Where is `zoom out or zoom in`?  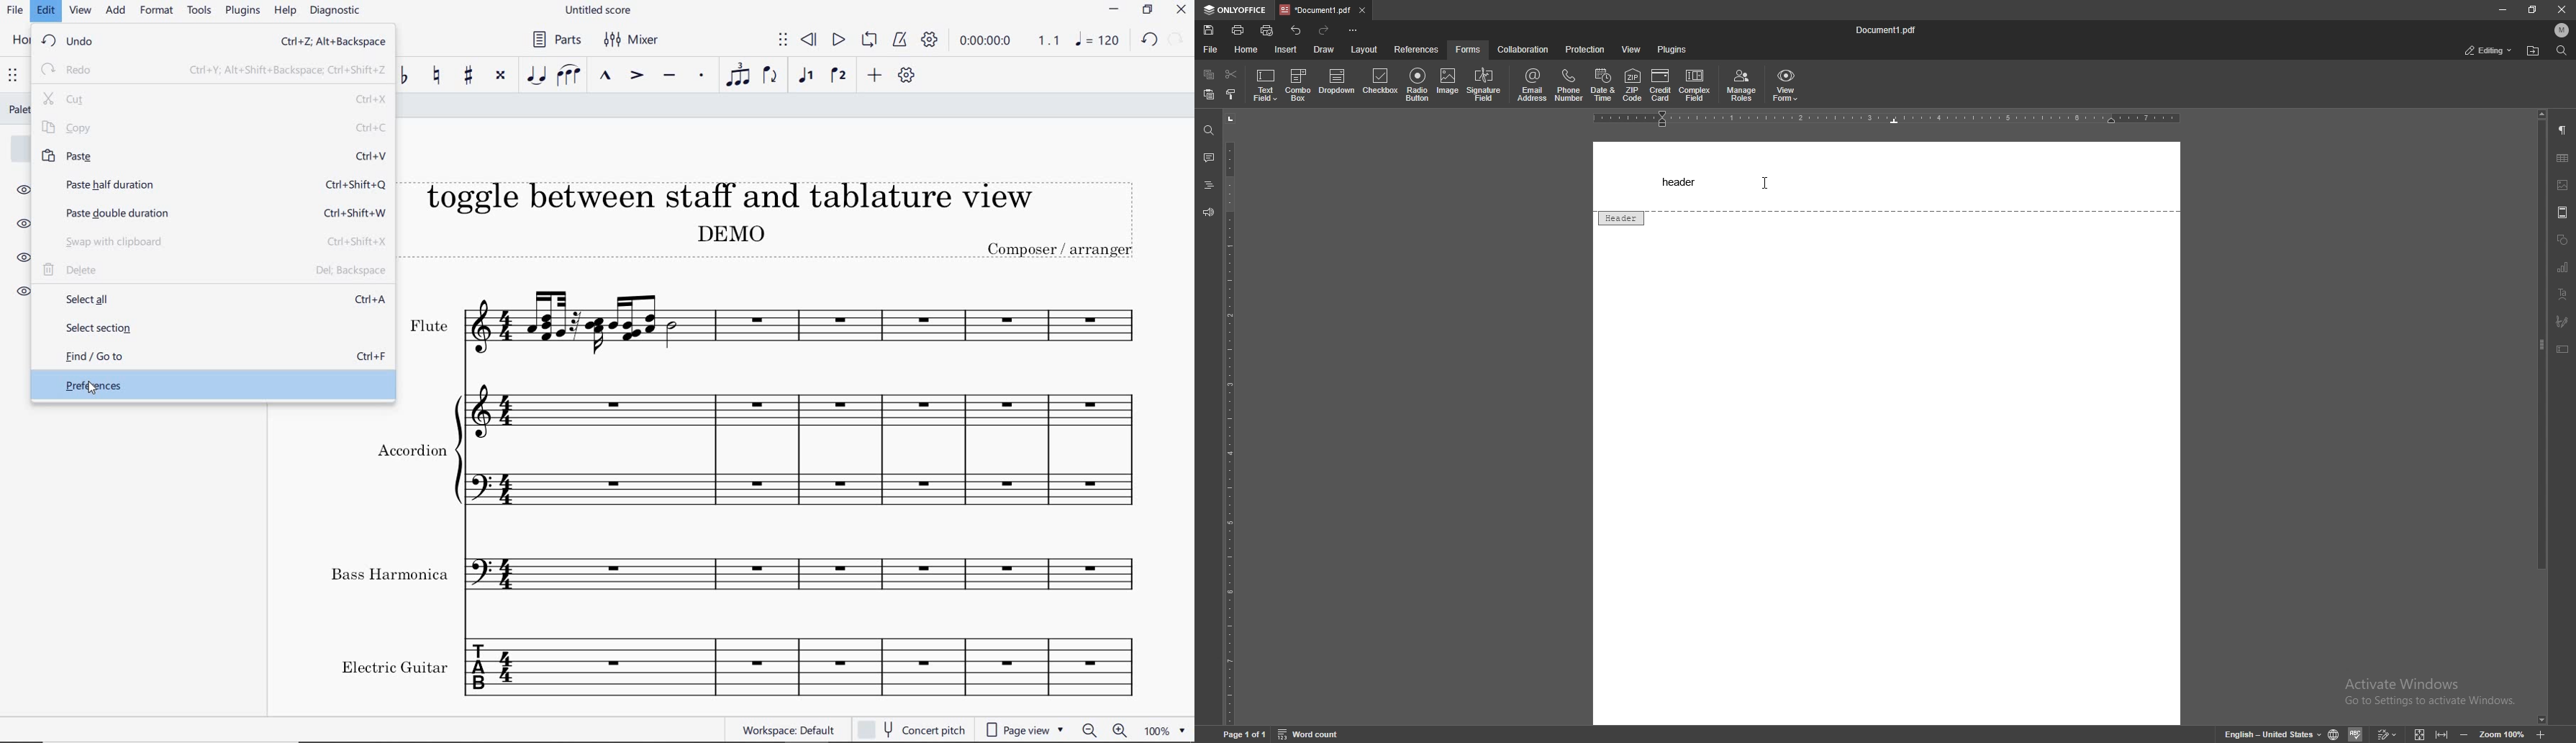
zoom out or zoom in is located at coordinates (1105, 730).